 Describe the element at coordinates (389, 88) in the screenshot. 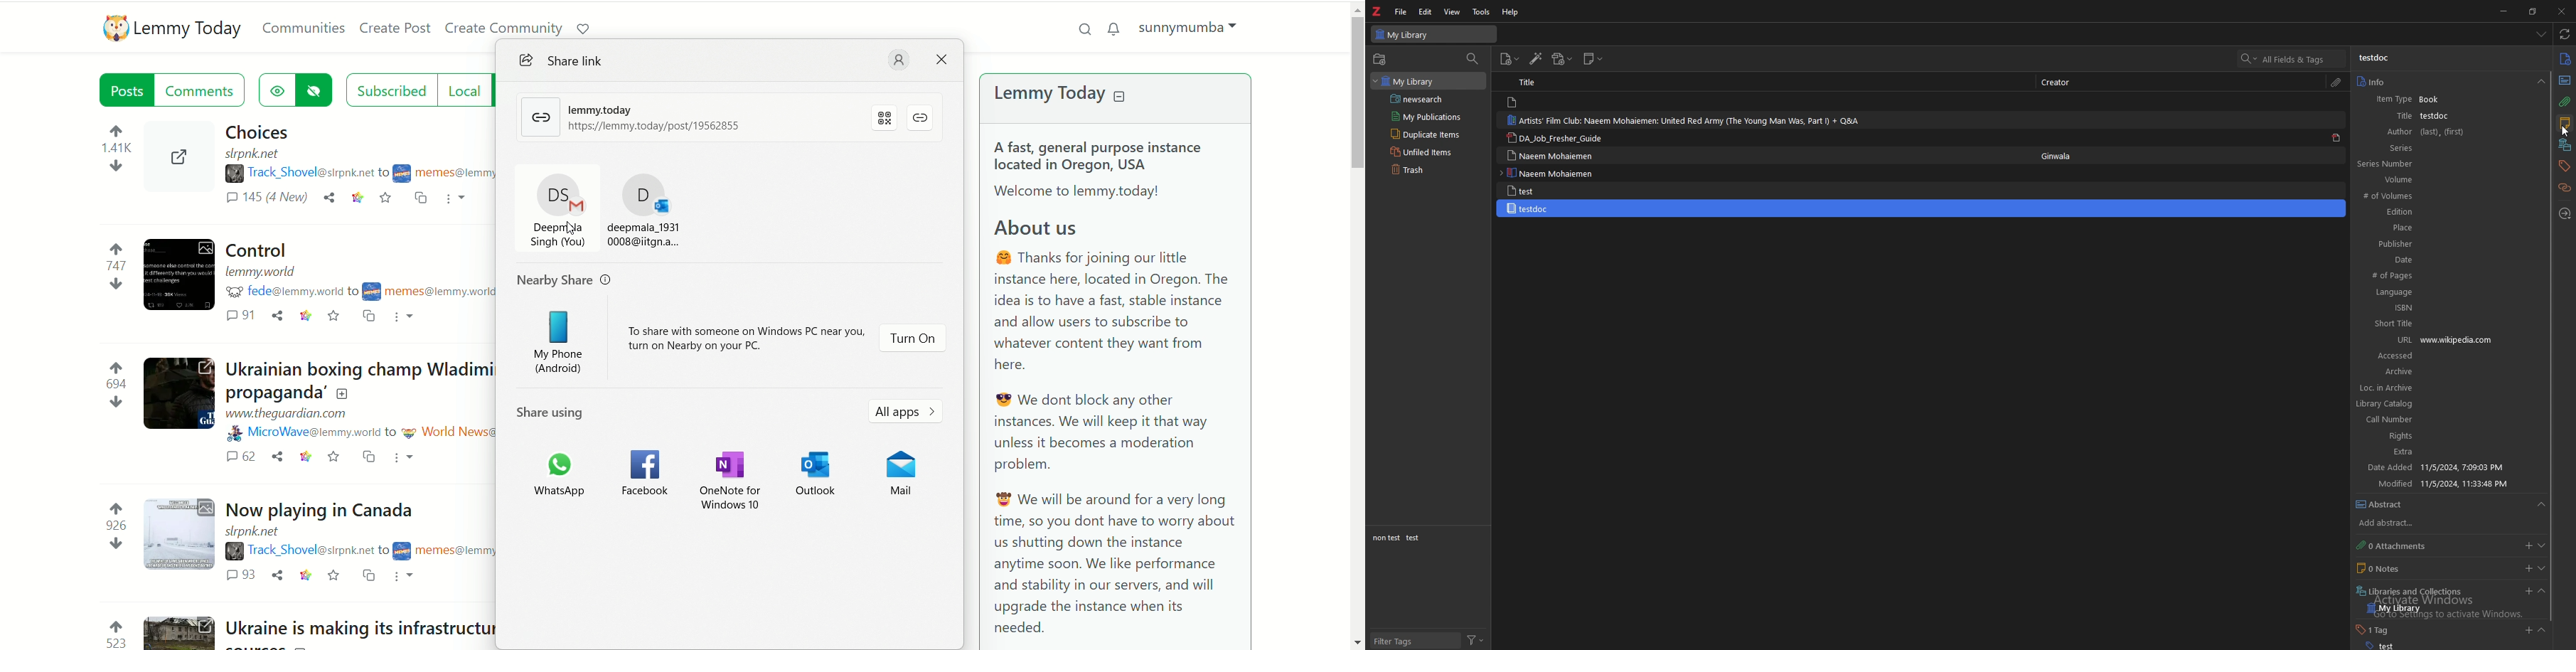

I see `subscribed` at that location.